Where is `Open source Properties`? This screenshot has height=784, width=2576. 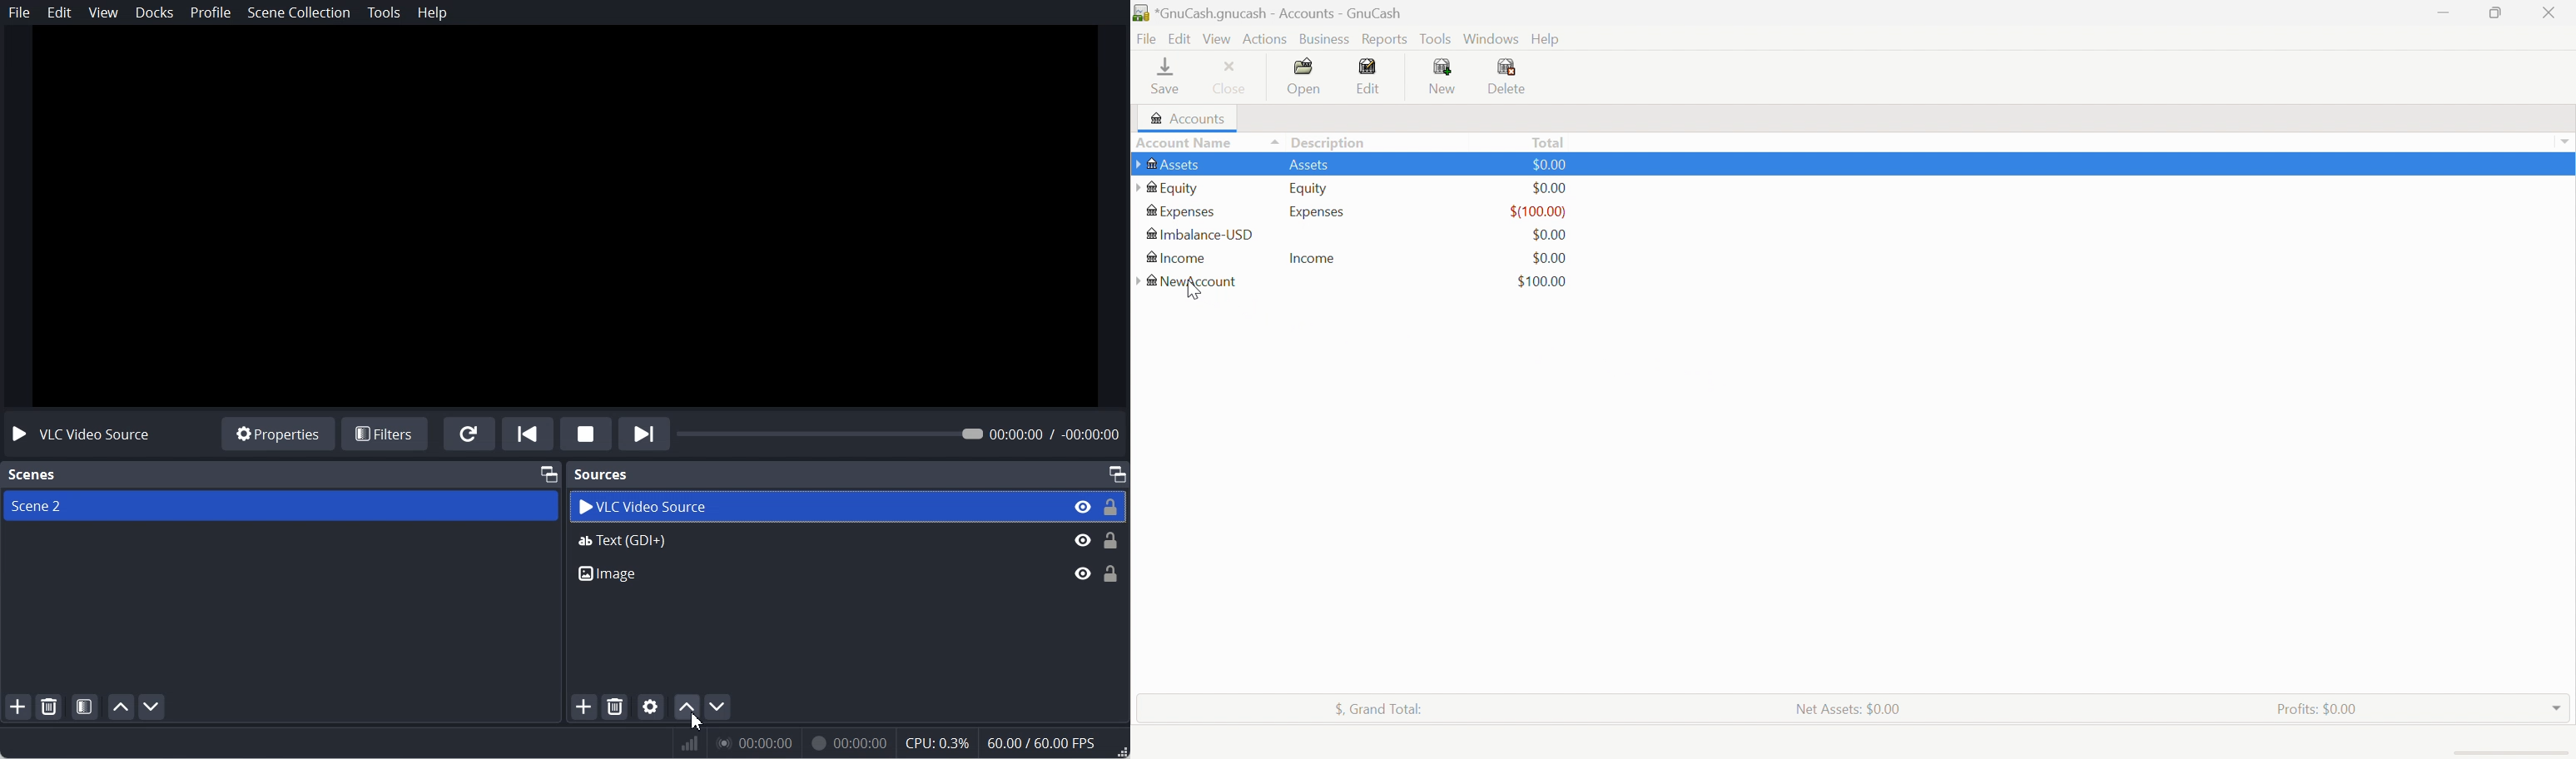 Open source Properties is located at coordinates (652, 705).